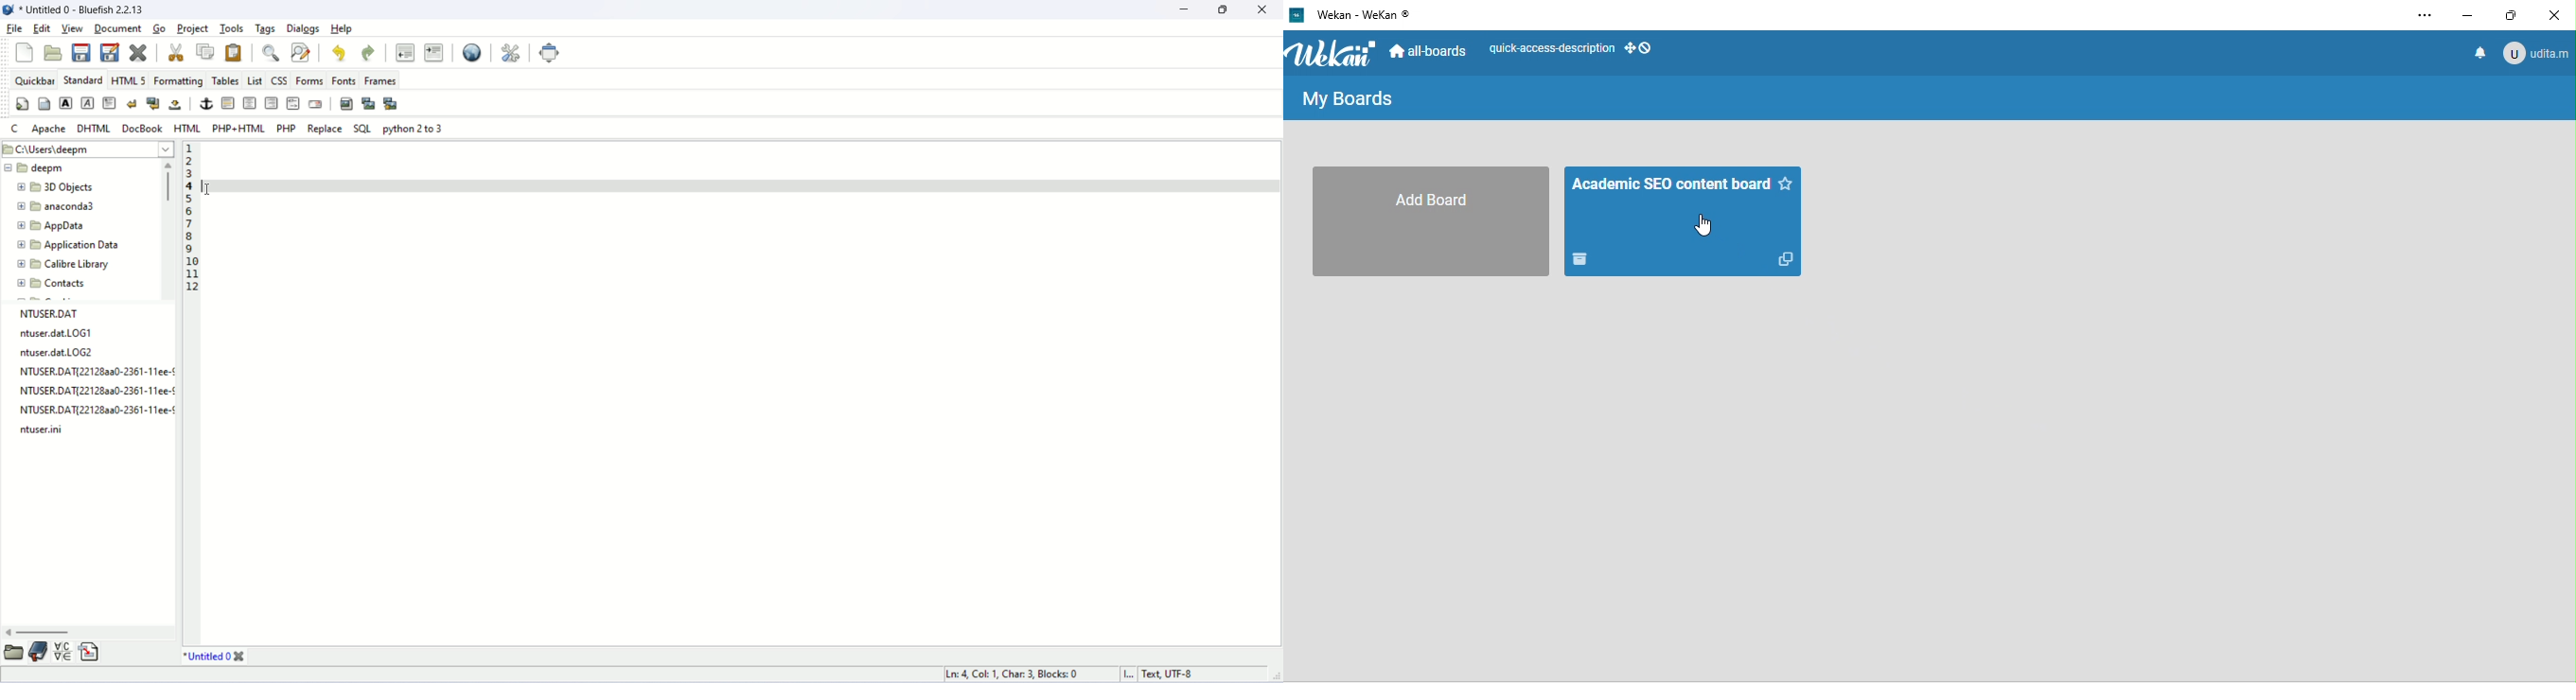 The image size is (2576, 700). I want to click on go, so click(159, 29).